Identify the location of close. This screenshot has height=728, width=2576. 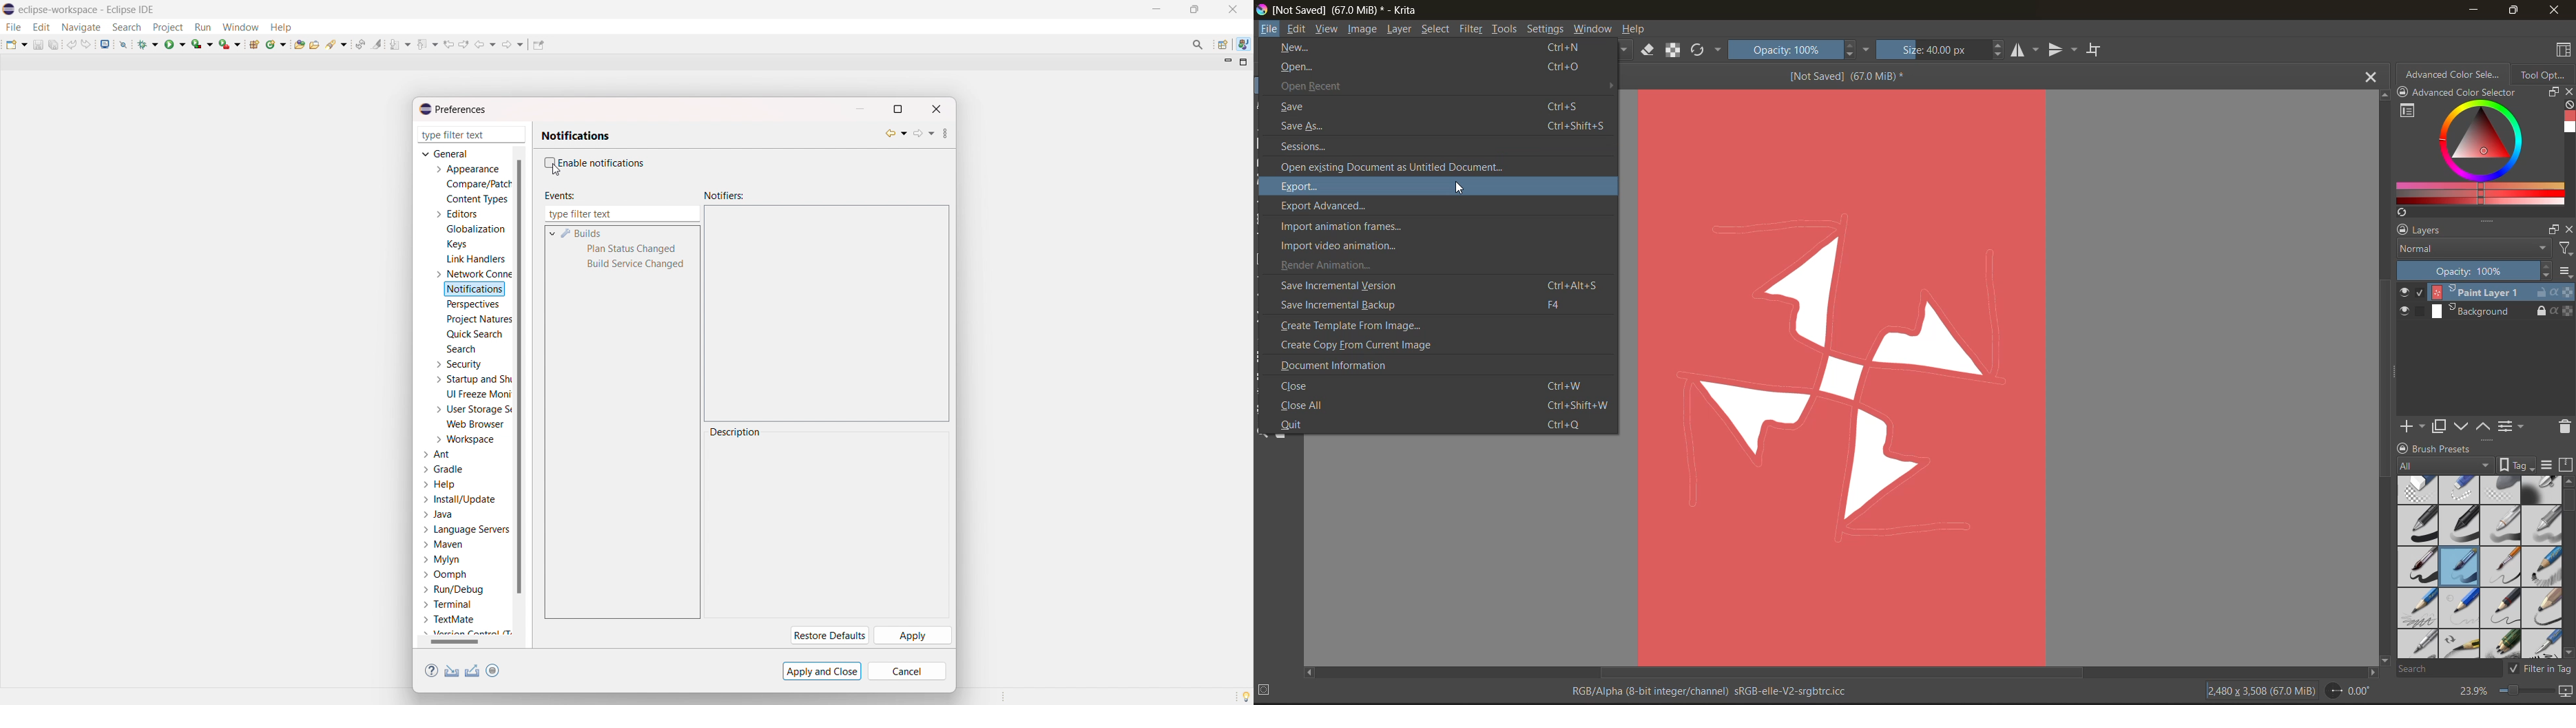
(2568, 231).